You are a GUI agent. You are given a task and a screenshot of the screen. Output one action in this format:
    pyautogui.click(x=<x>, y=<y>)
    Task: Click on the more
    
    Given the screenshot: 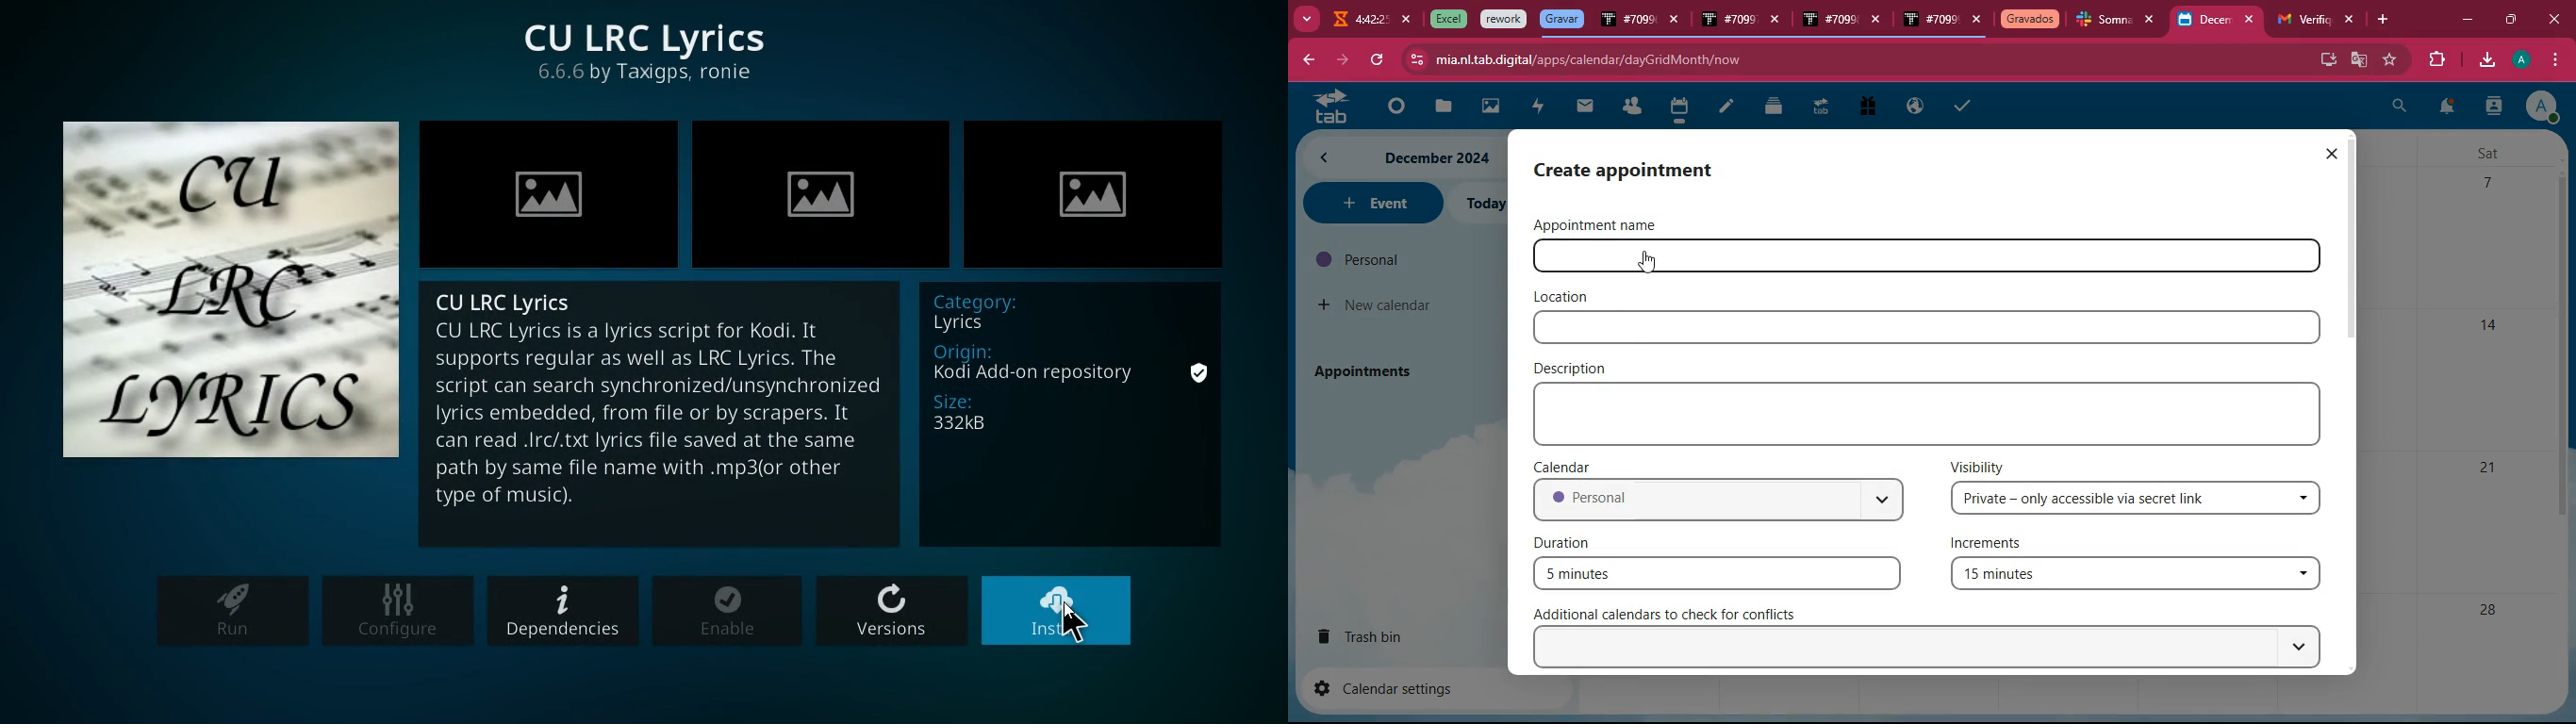 What is the action you would take?
    pyautogui.click(x=1305, y=17)
    